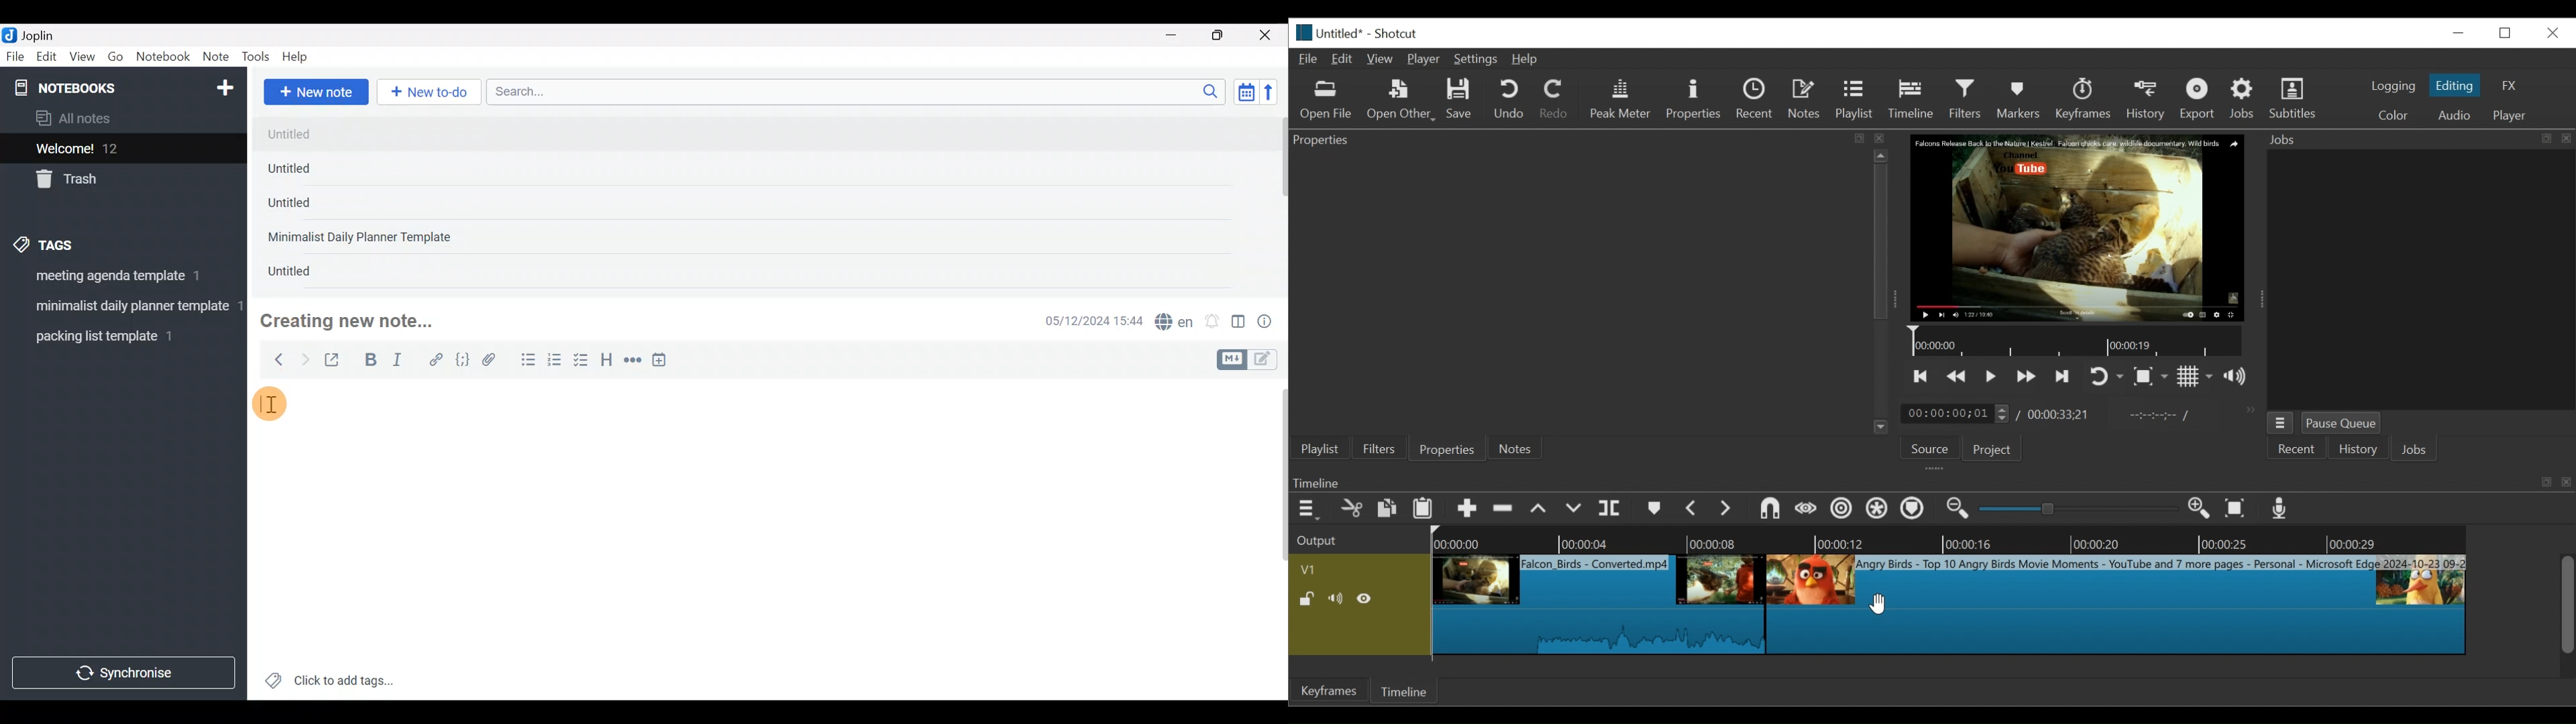  What do you see at coordinates (432, 93) in the screenshot?
I see `New to-do` at bounding box center [432, 93].